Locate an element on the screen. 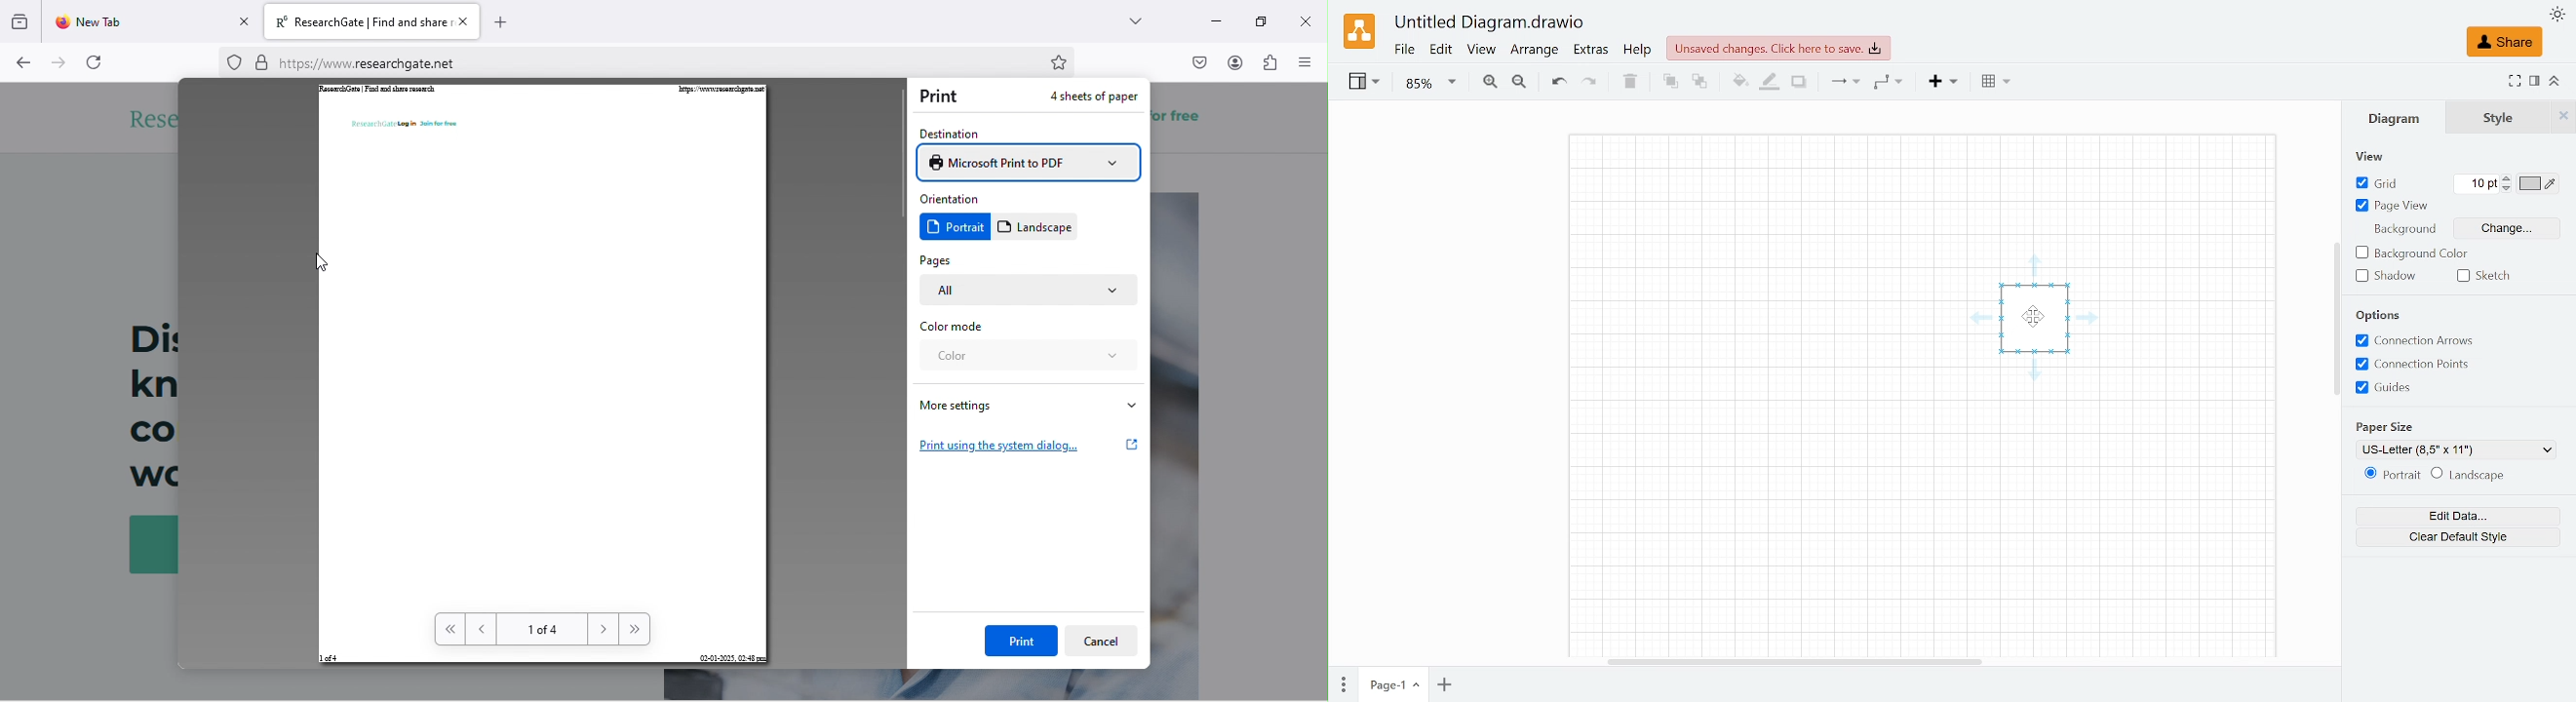 This screenshot has width=2576, height=728. cancel is located at coordinates (1102, 639).